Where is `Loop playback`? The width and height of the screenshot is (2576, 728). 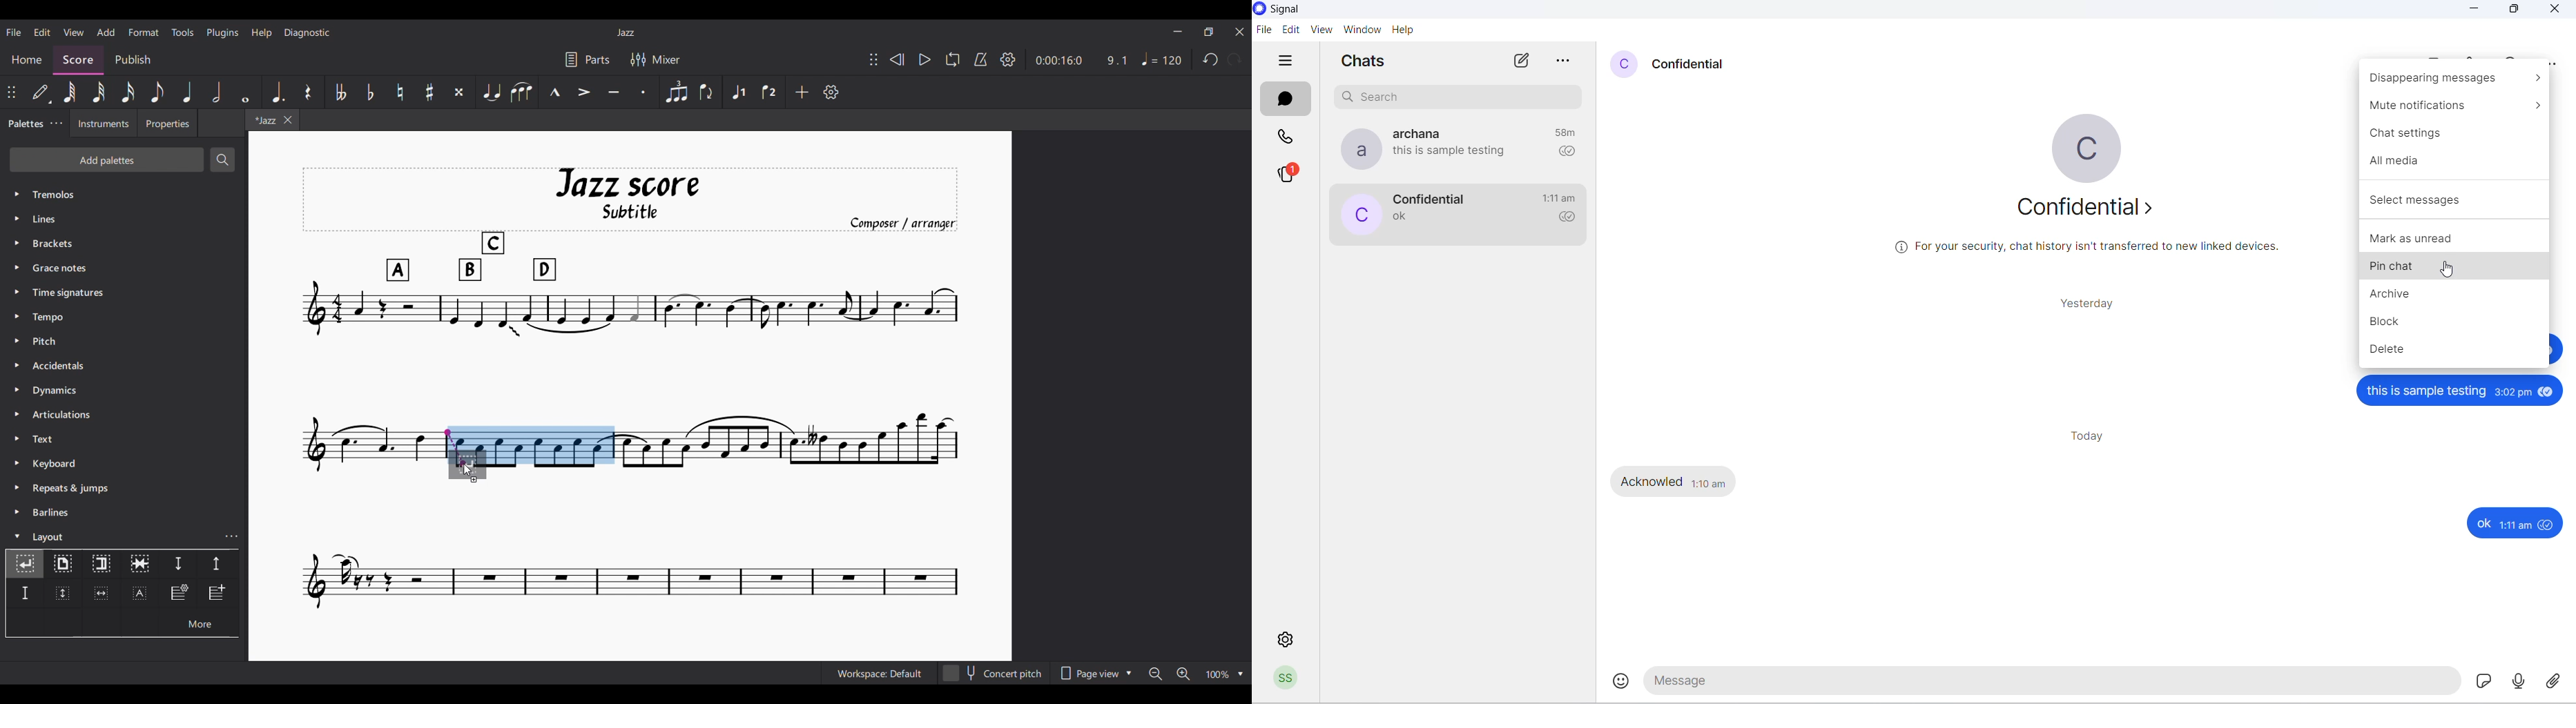
Loop playback is located at coordinates (953, 59).